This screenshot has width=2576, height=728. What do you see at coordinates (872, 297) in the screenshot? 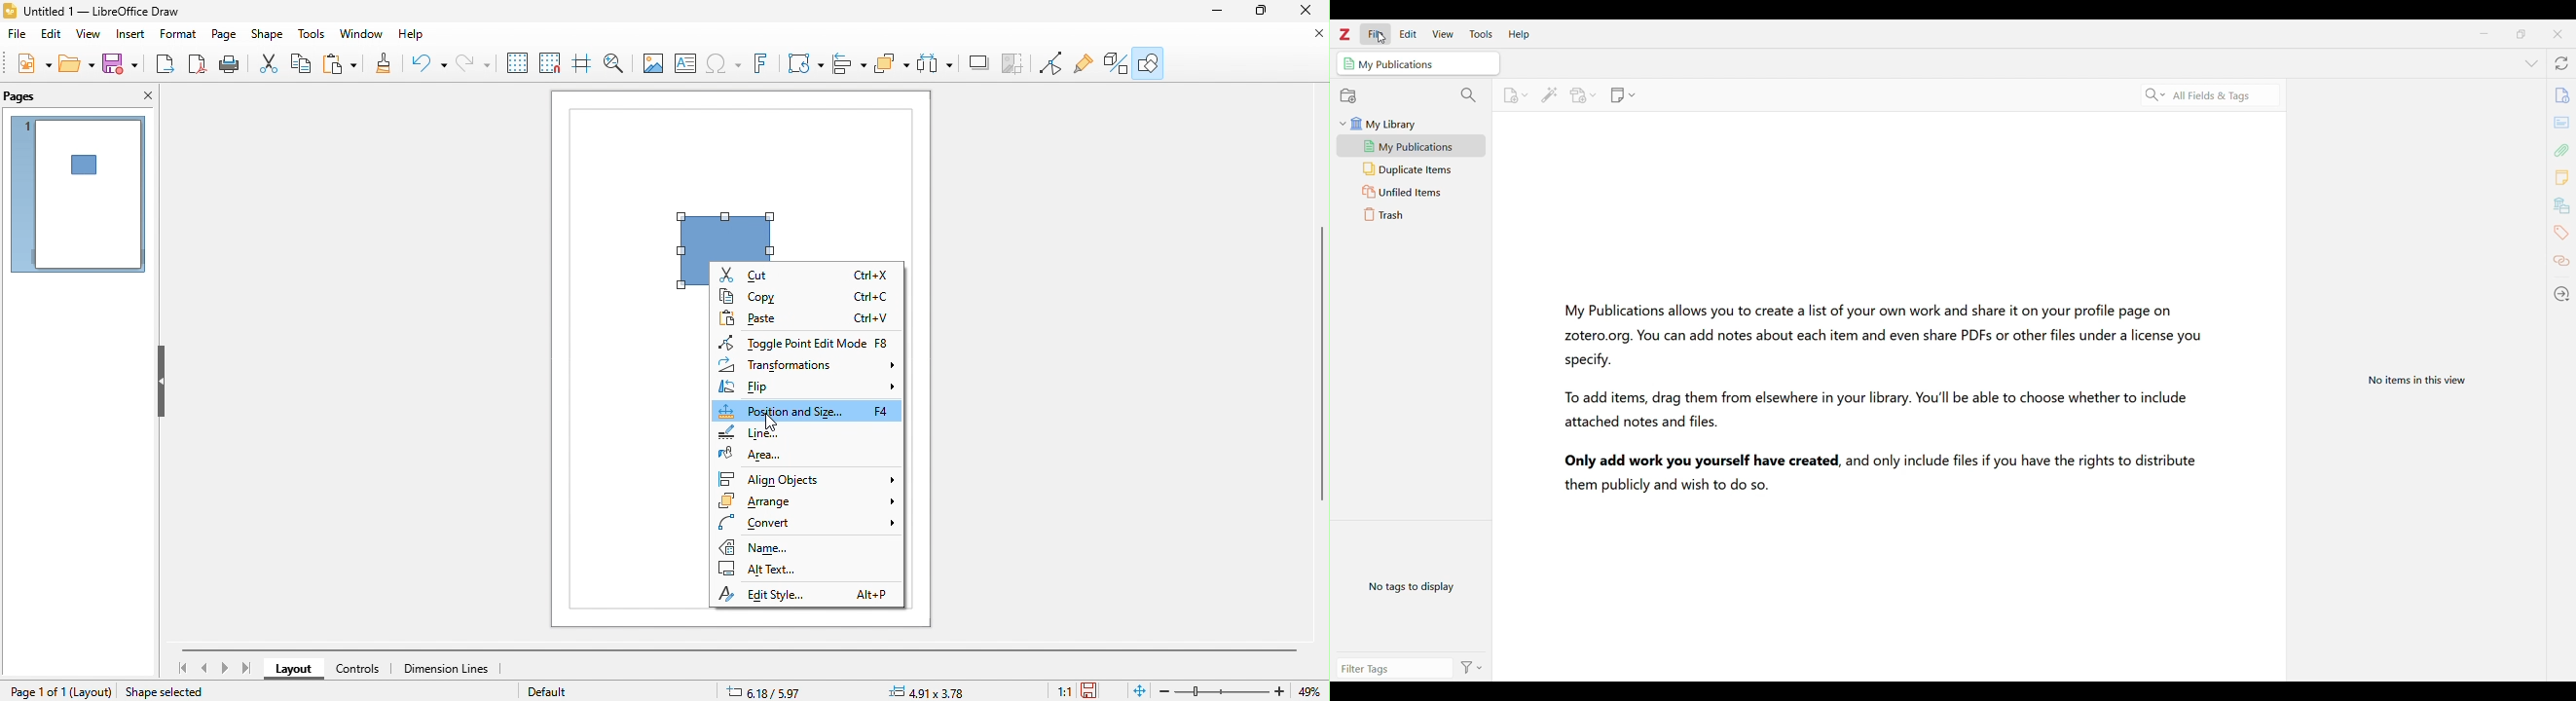
I see `Shortcut key` at bounding box center [872, 297].